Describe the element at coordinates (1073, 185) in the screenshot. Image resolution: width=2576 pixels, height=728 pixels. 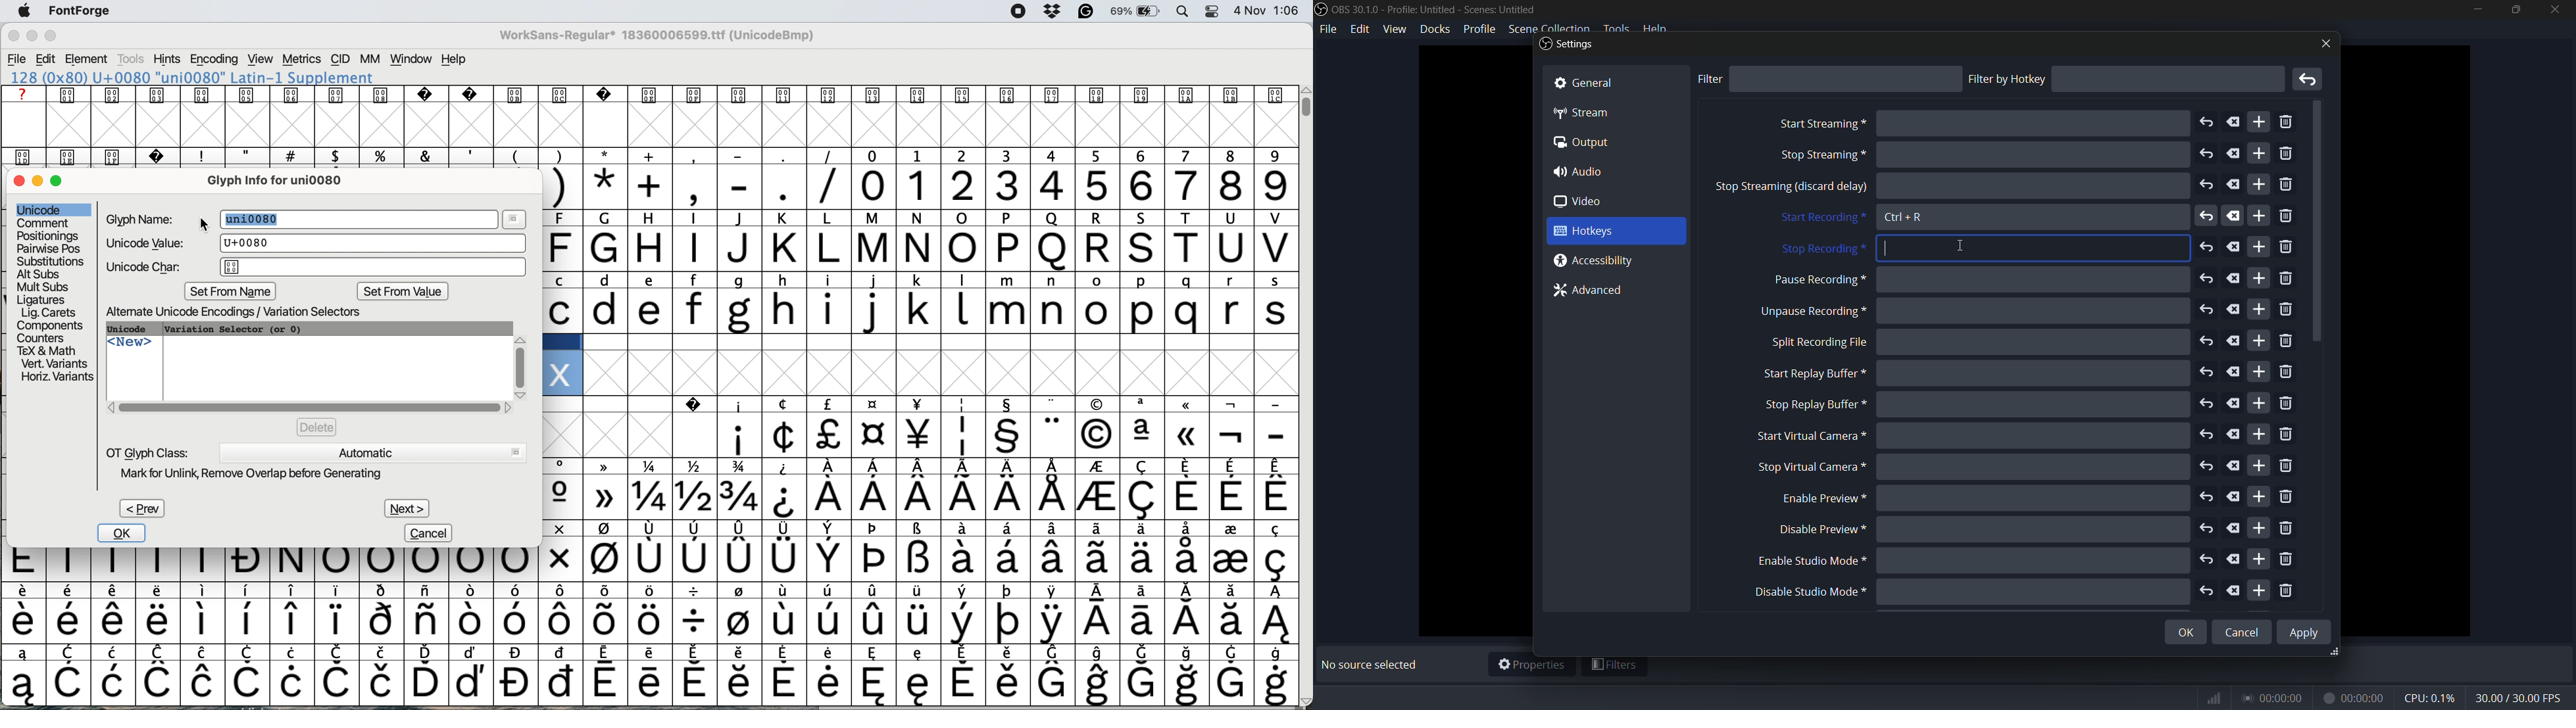
I see `numbers` at that location.